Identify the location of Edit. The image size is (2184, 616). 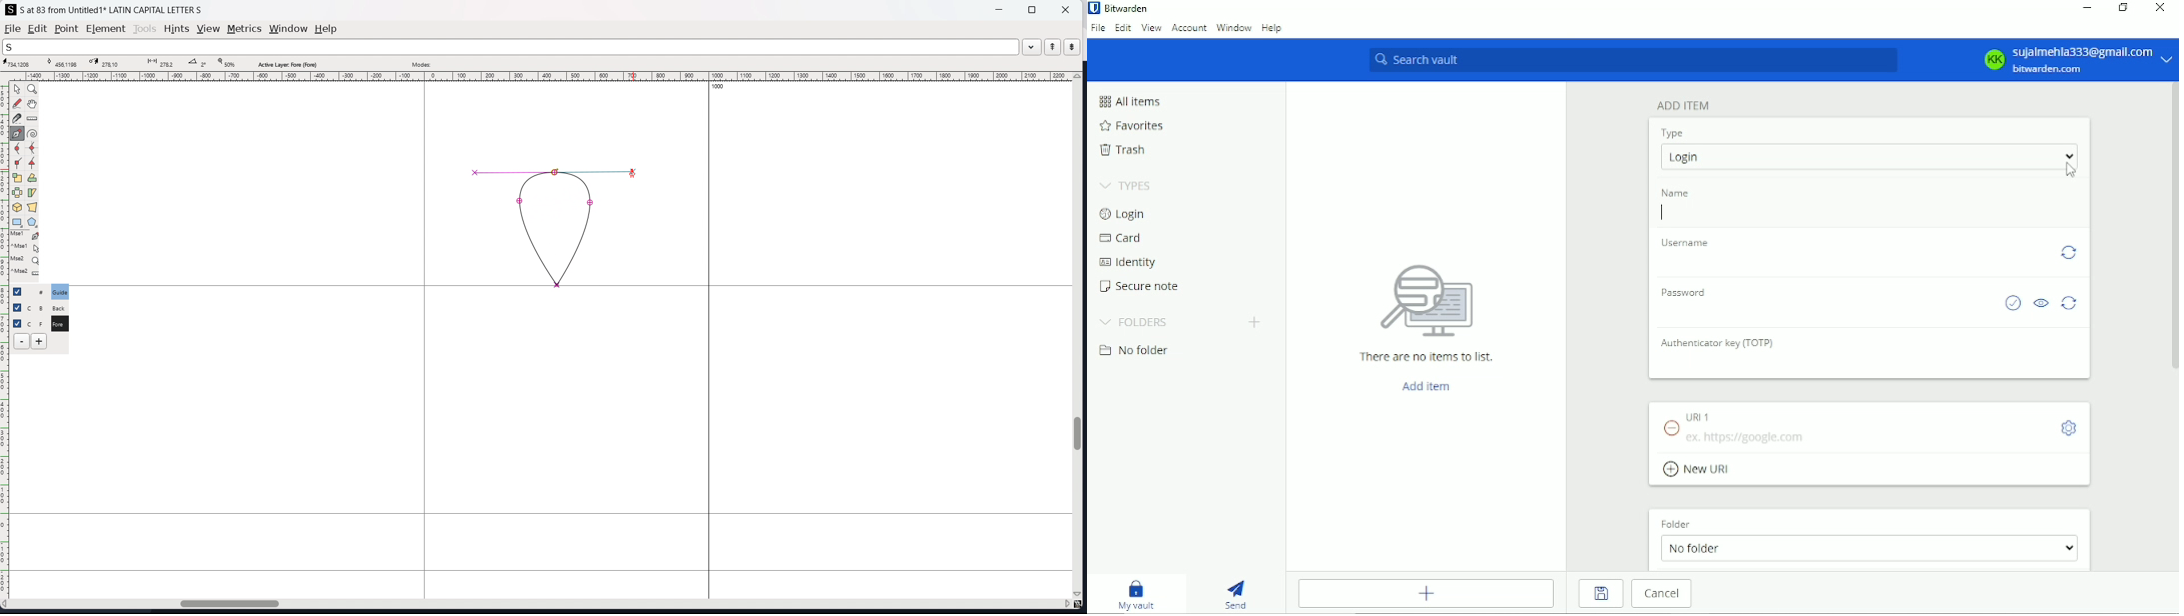
(1124, 28).